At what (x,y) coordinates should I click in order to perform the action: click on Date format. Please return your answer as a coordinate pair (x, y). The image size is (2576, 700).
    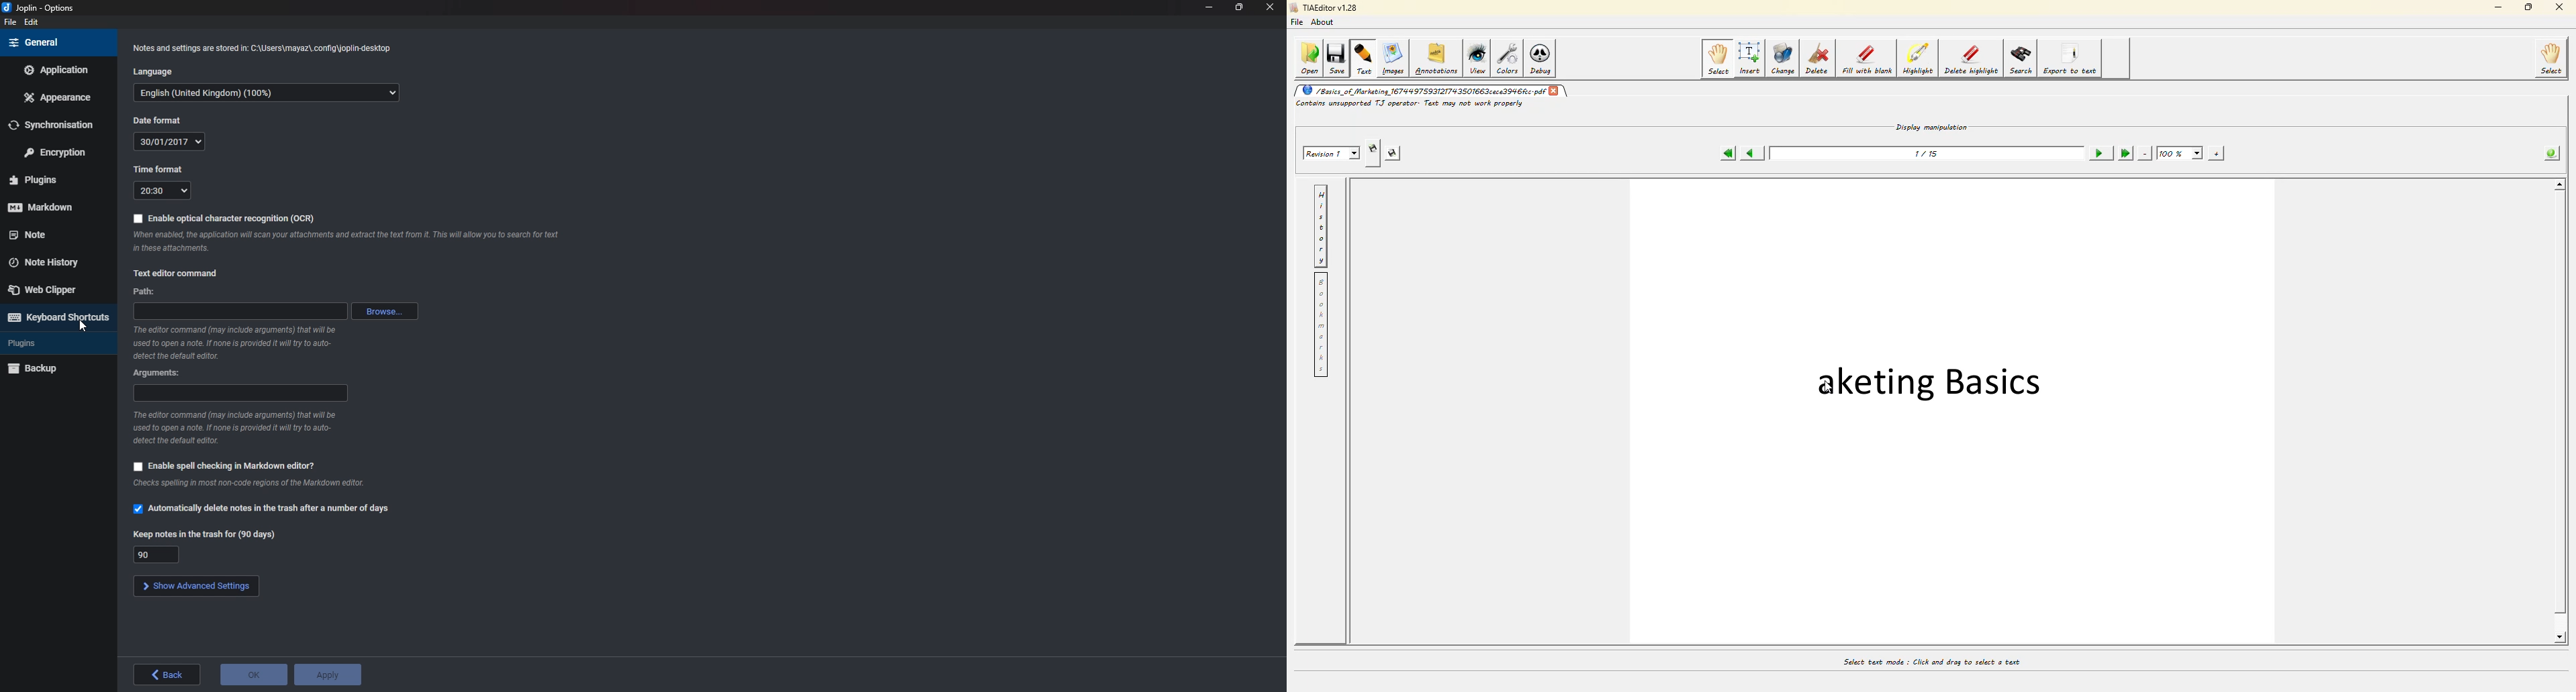
    Looking at the image, I should click on (170, 141).